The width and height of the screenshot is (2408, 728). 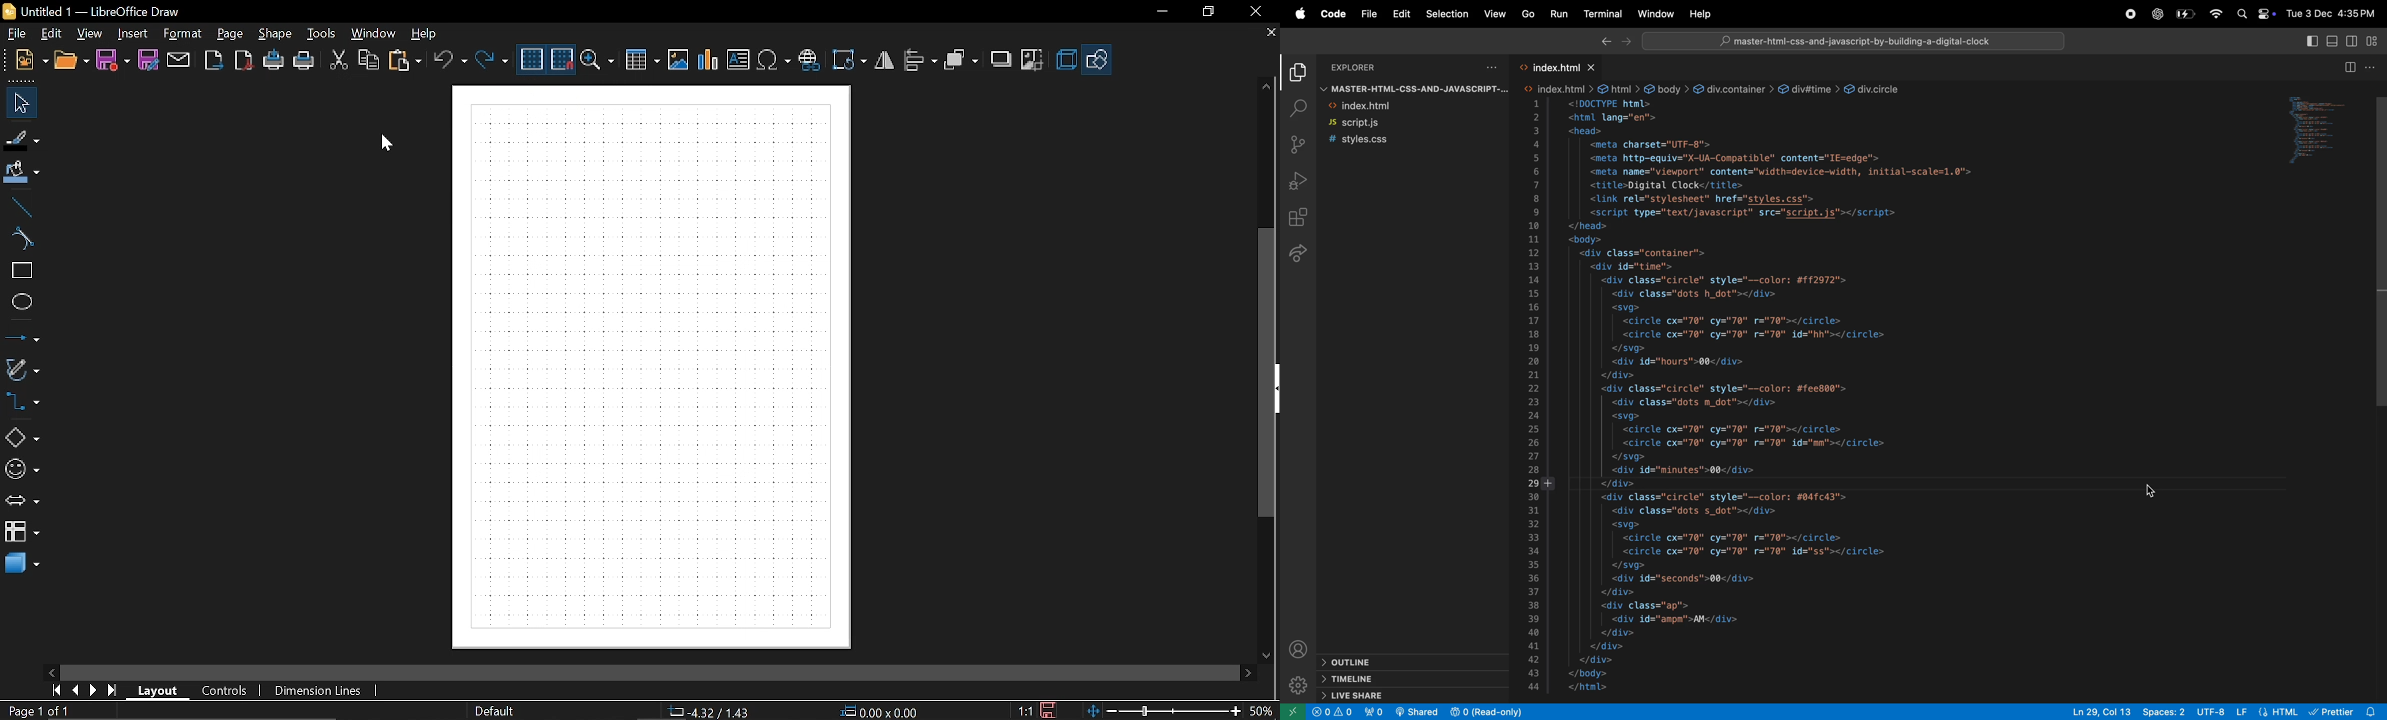 I want to click on index.html, so click(x=1553, y=65).